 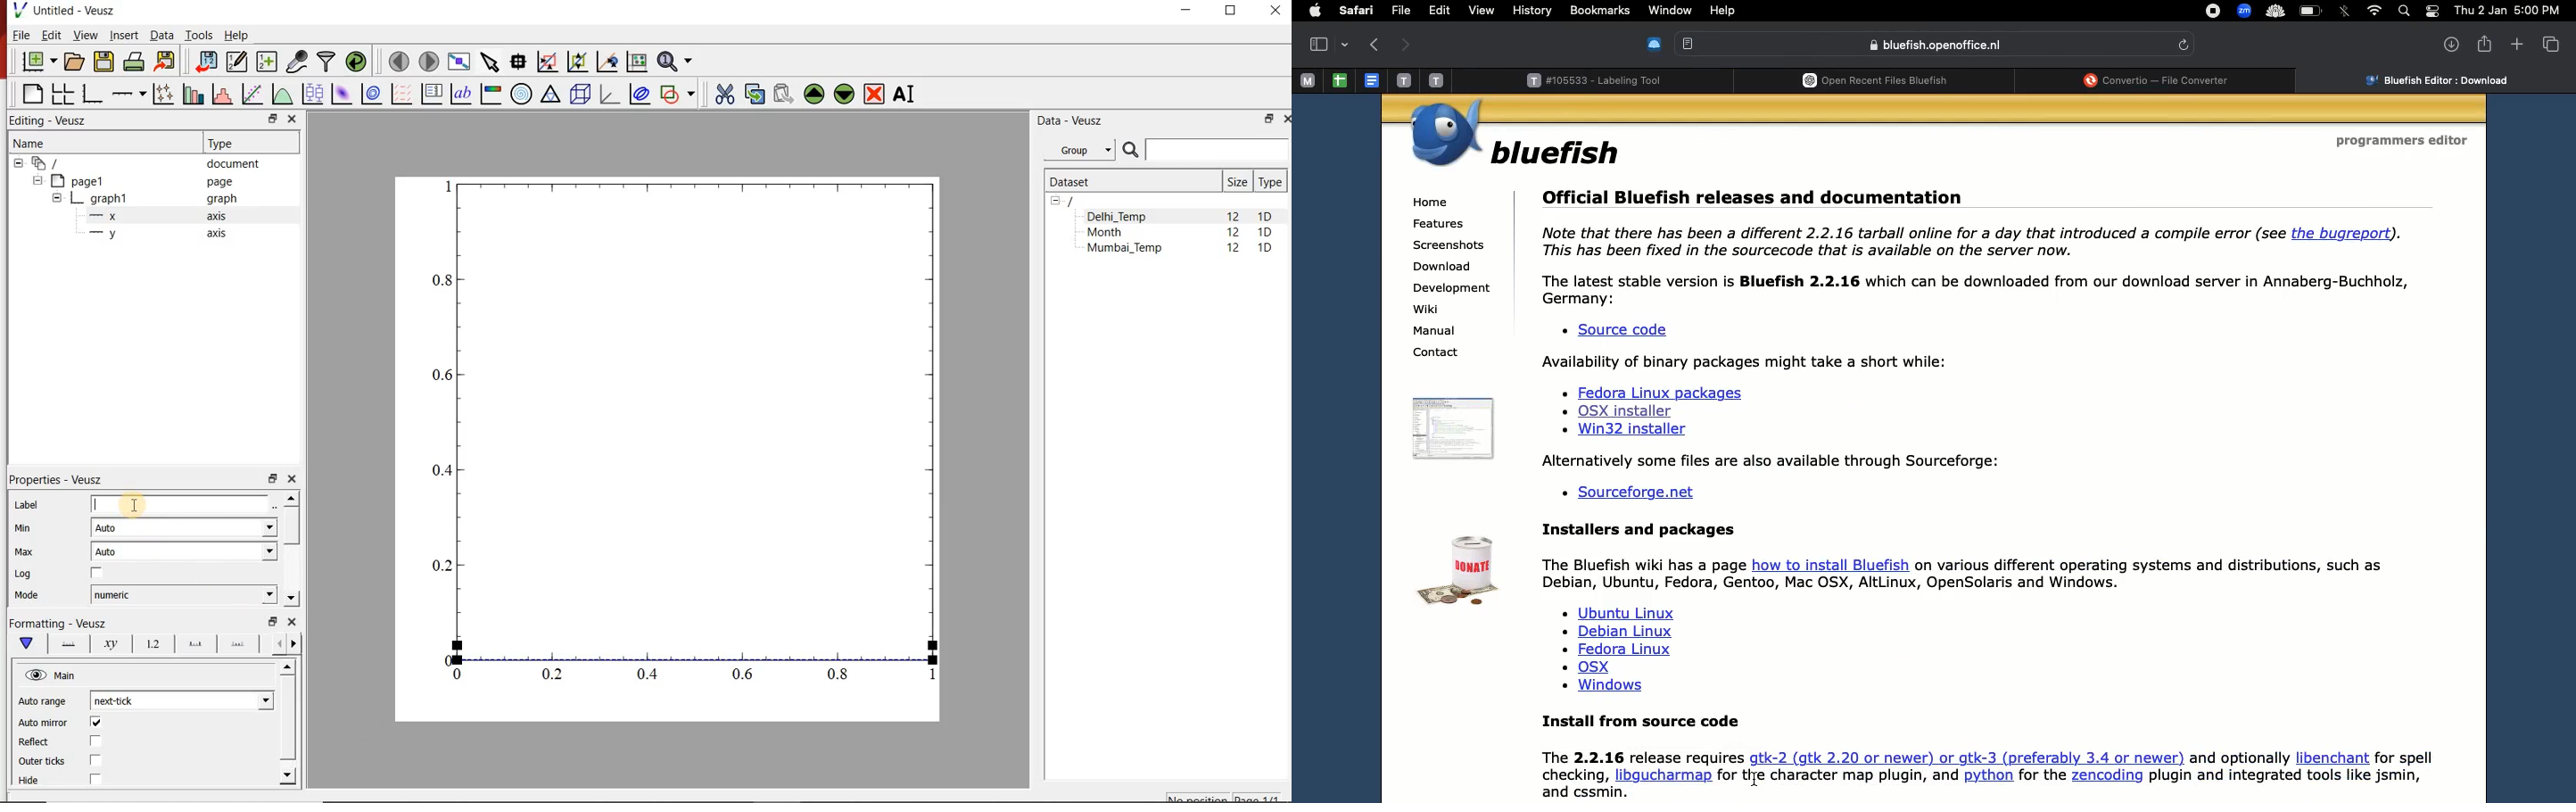 I want to click on install from source code, so click(x=1998, y=755).